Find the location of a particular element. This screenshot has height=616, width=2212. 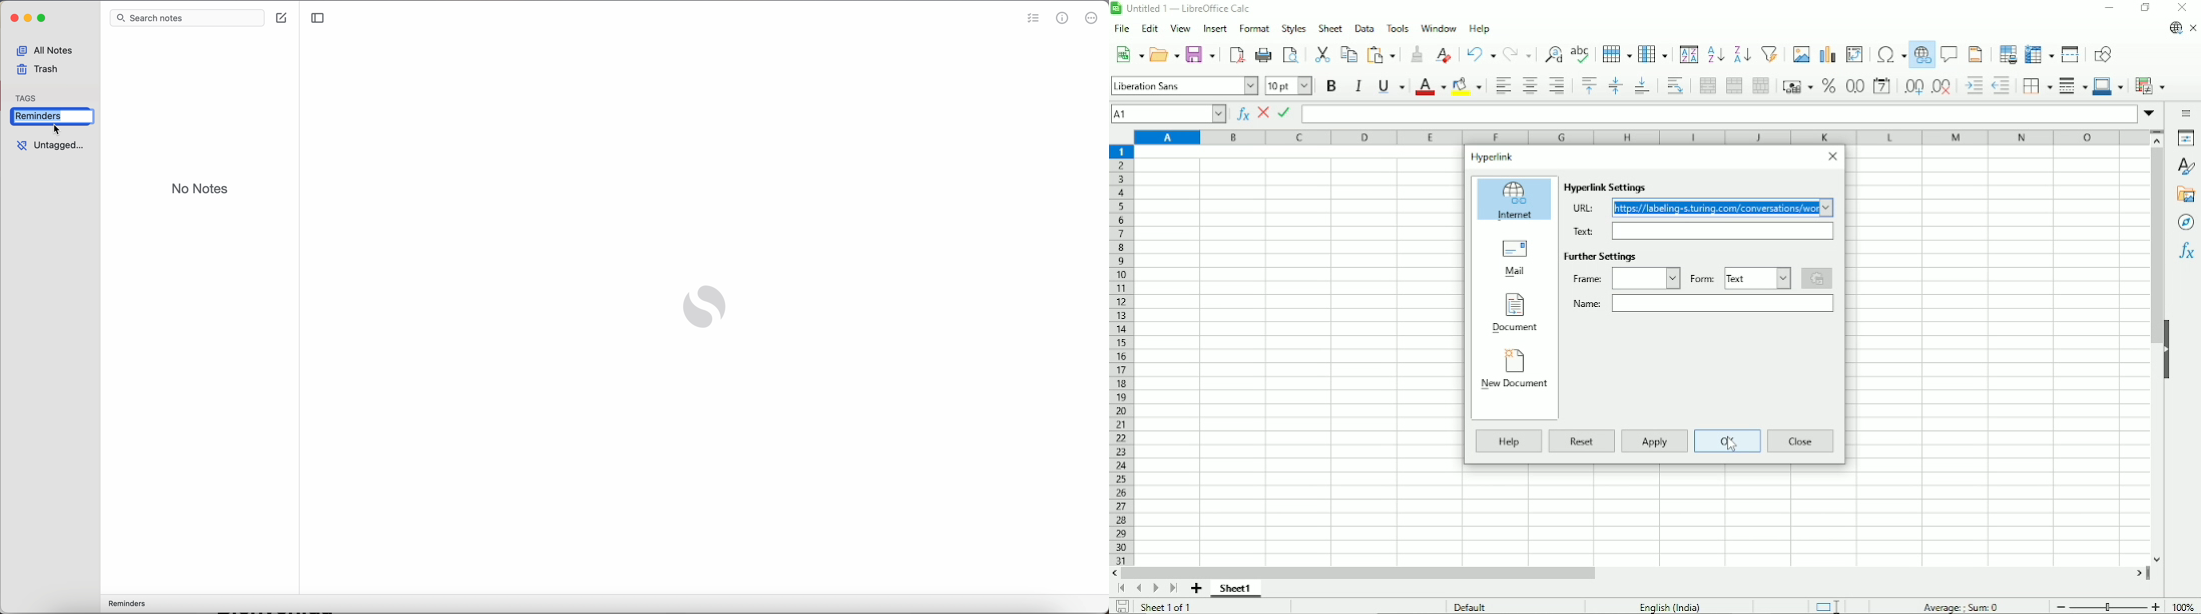

Insert chart is located at coordinates (1827, 54).